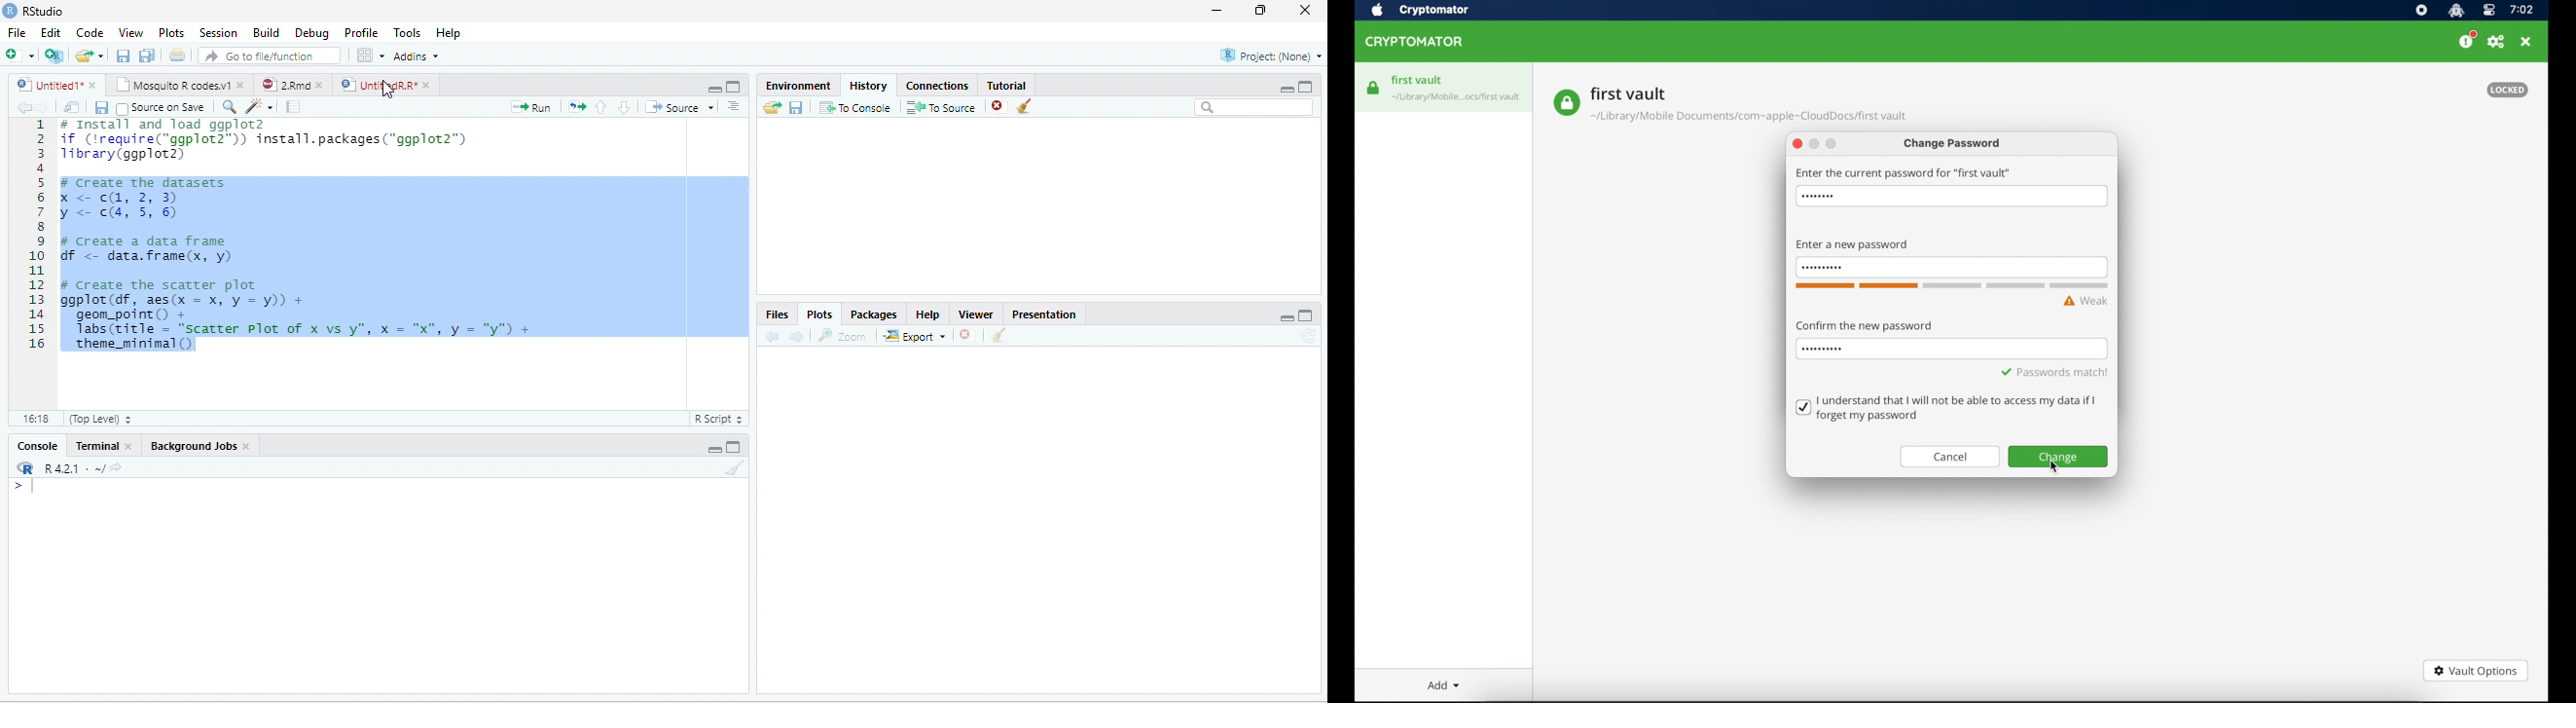 The image size is (2576, 728). I want to click on Files, so click(777, 314).